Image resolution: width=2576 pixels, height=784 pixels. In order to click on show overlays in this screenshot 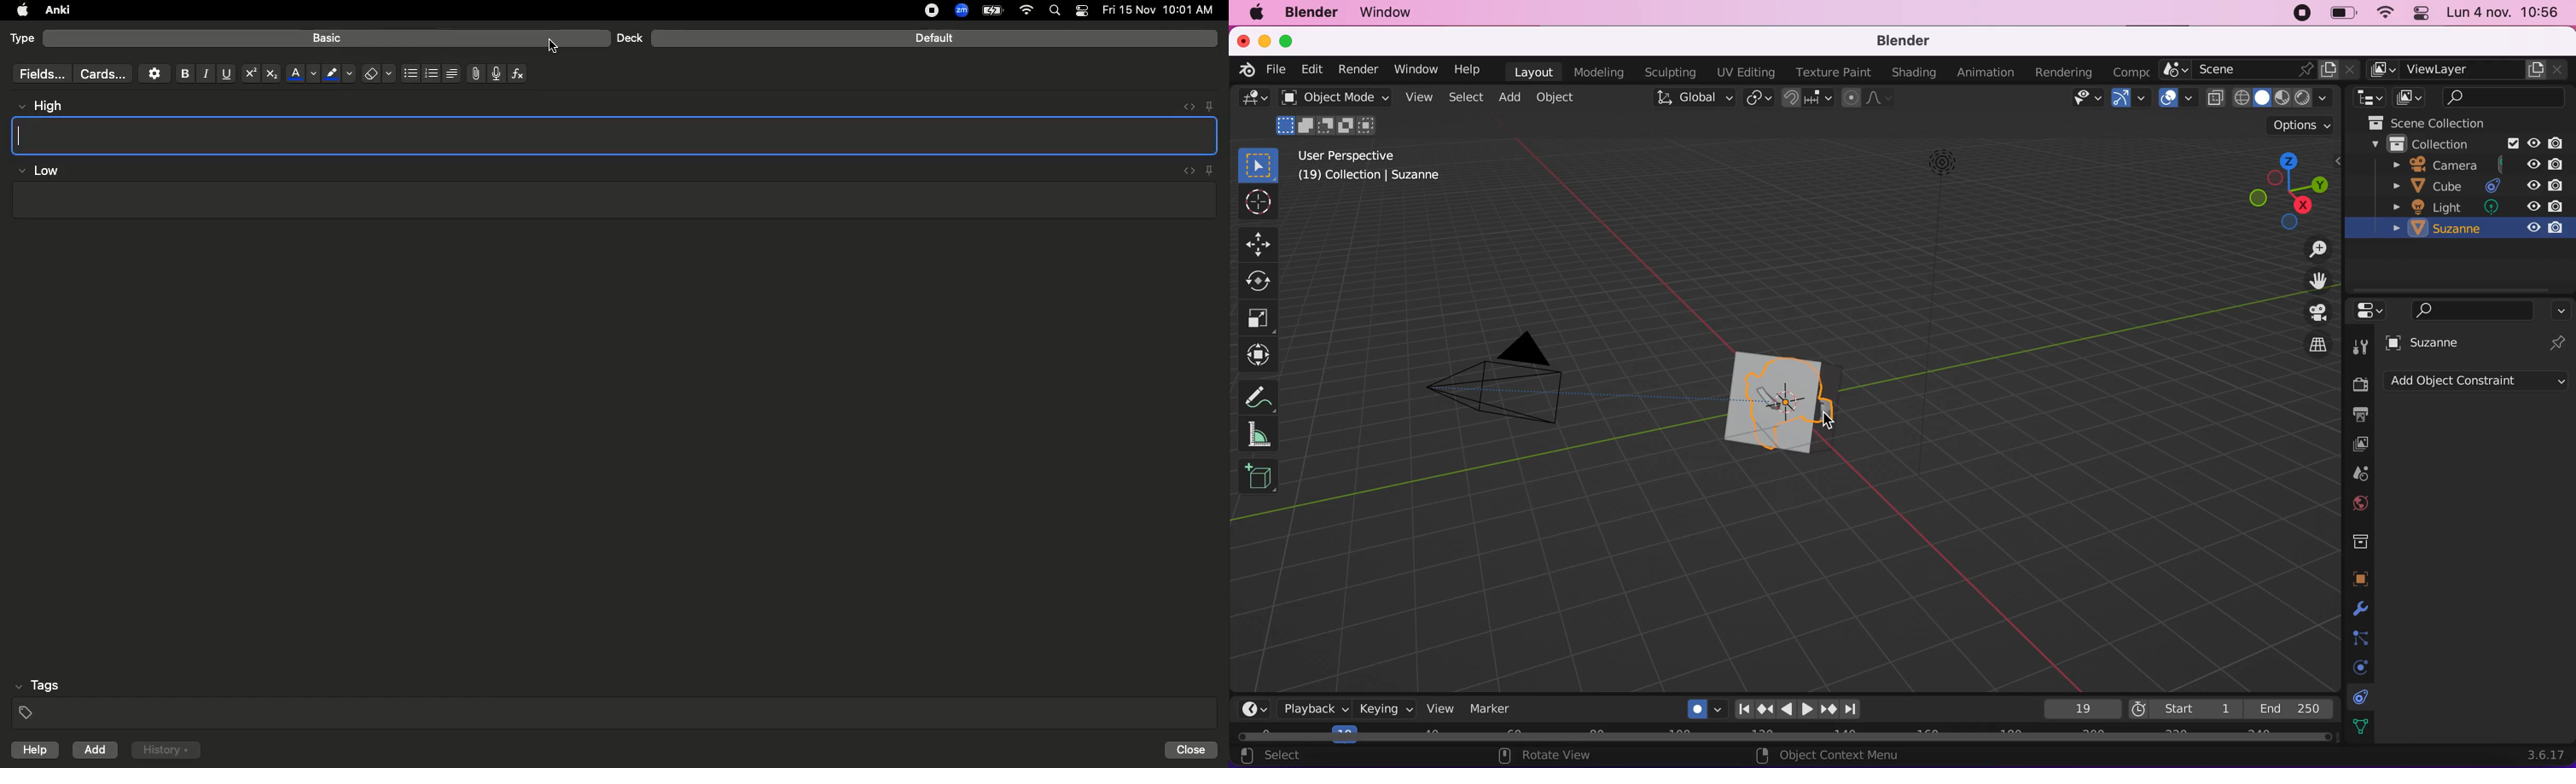, I will do `click(2169, 97)`.